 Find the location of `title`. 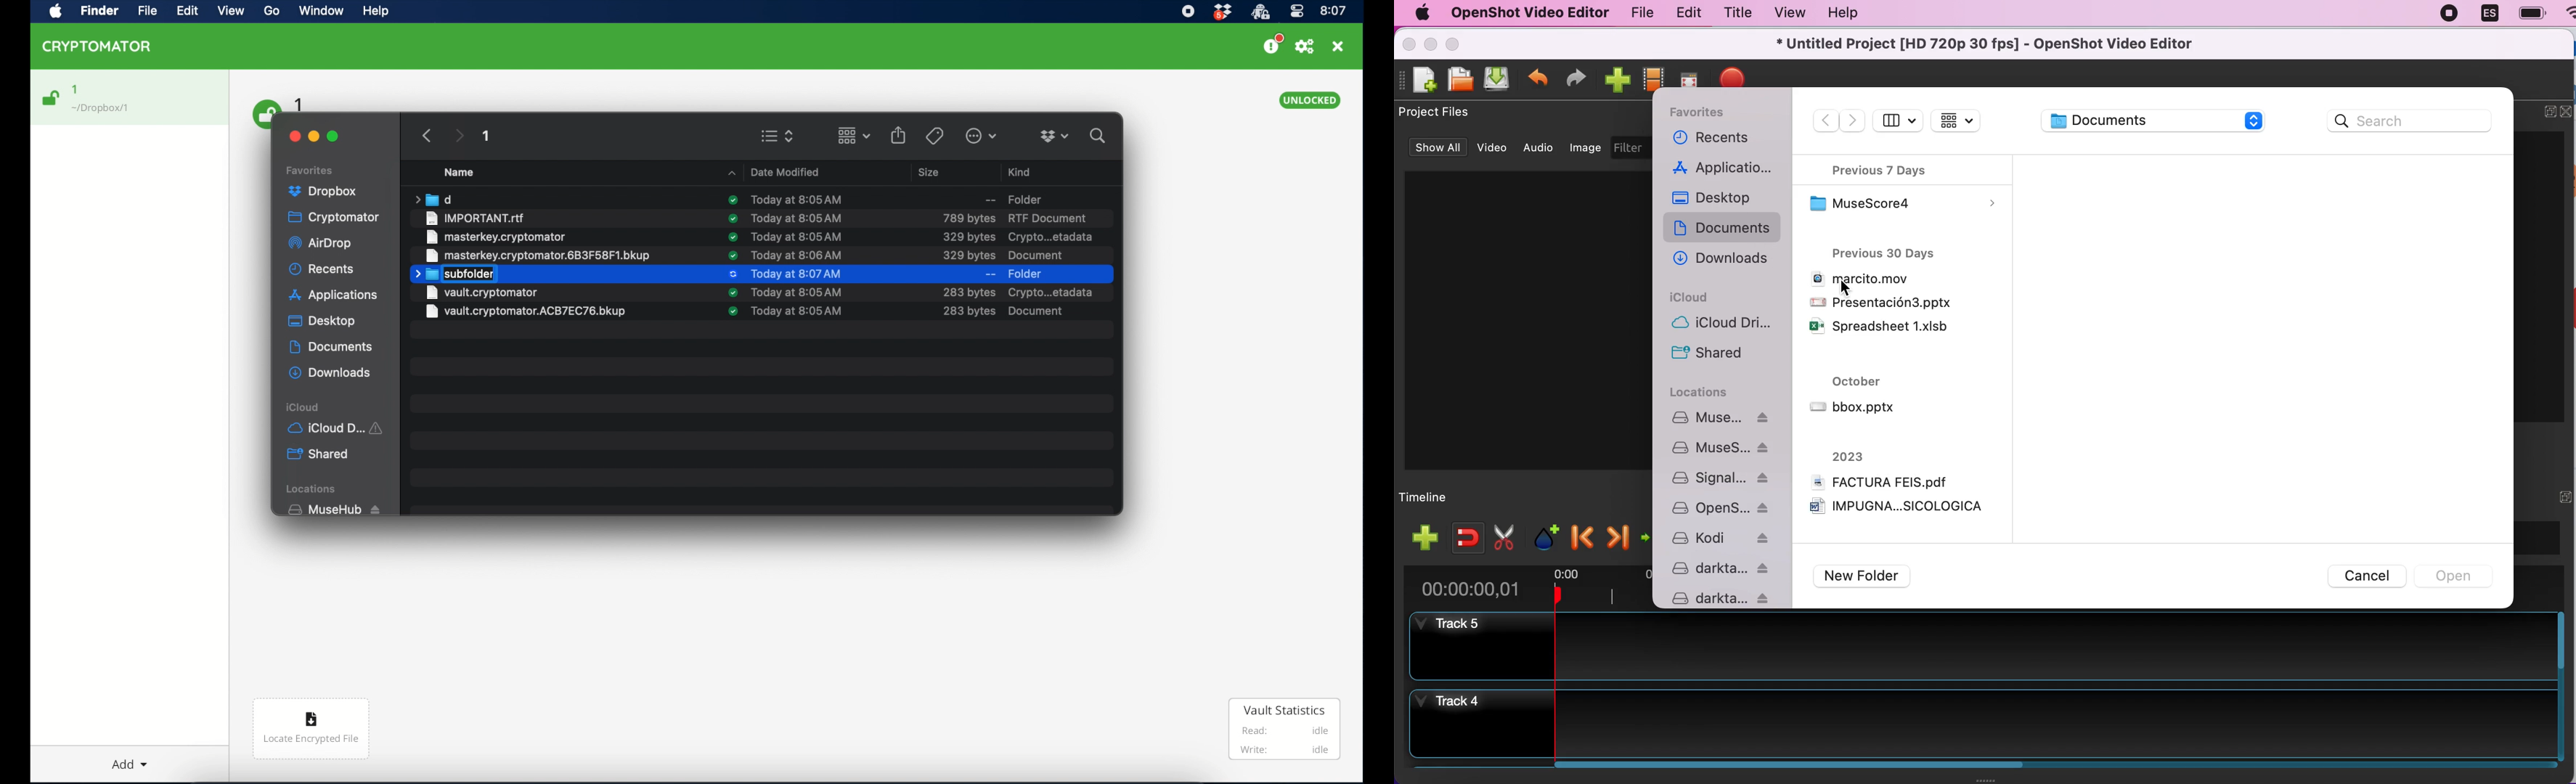

title is located at coordinates (1736, 13).